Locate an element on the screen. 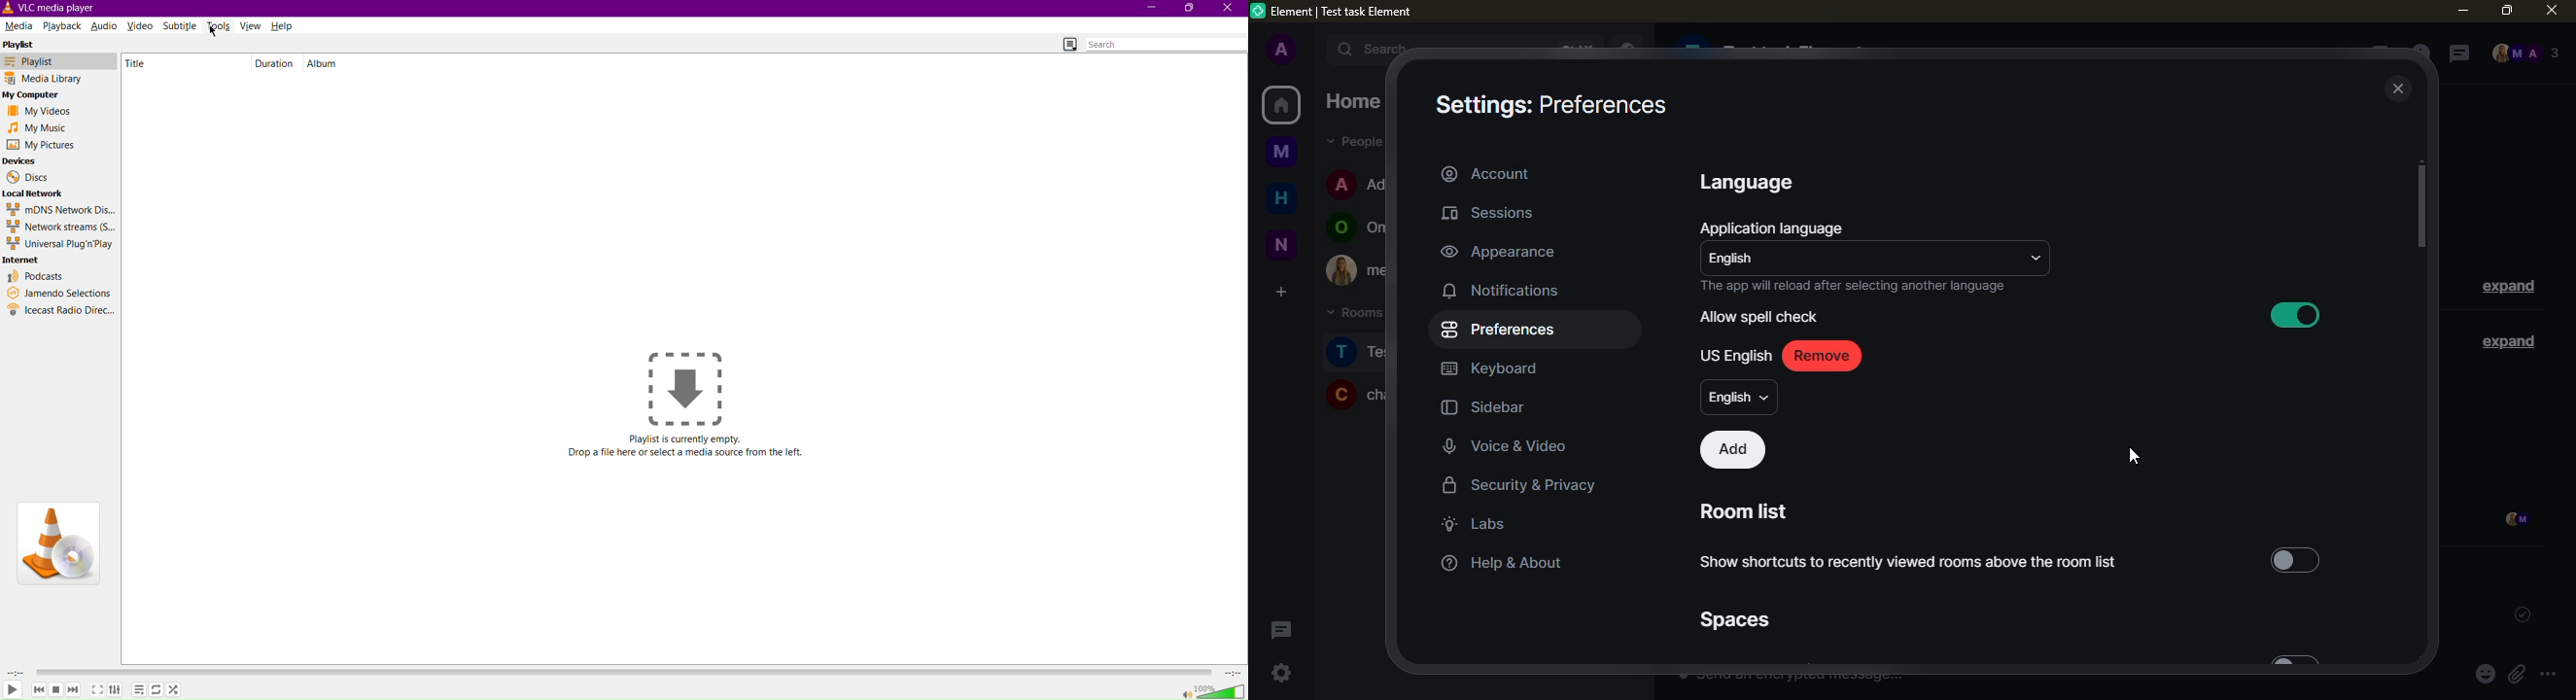 Image resolution: width=2576 pixels, height=700 pixels. Close is located at coordinates (1232, 9).